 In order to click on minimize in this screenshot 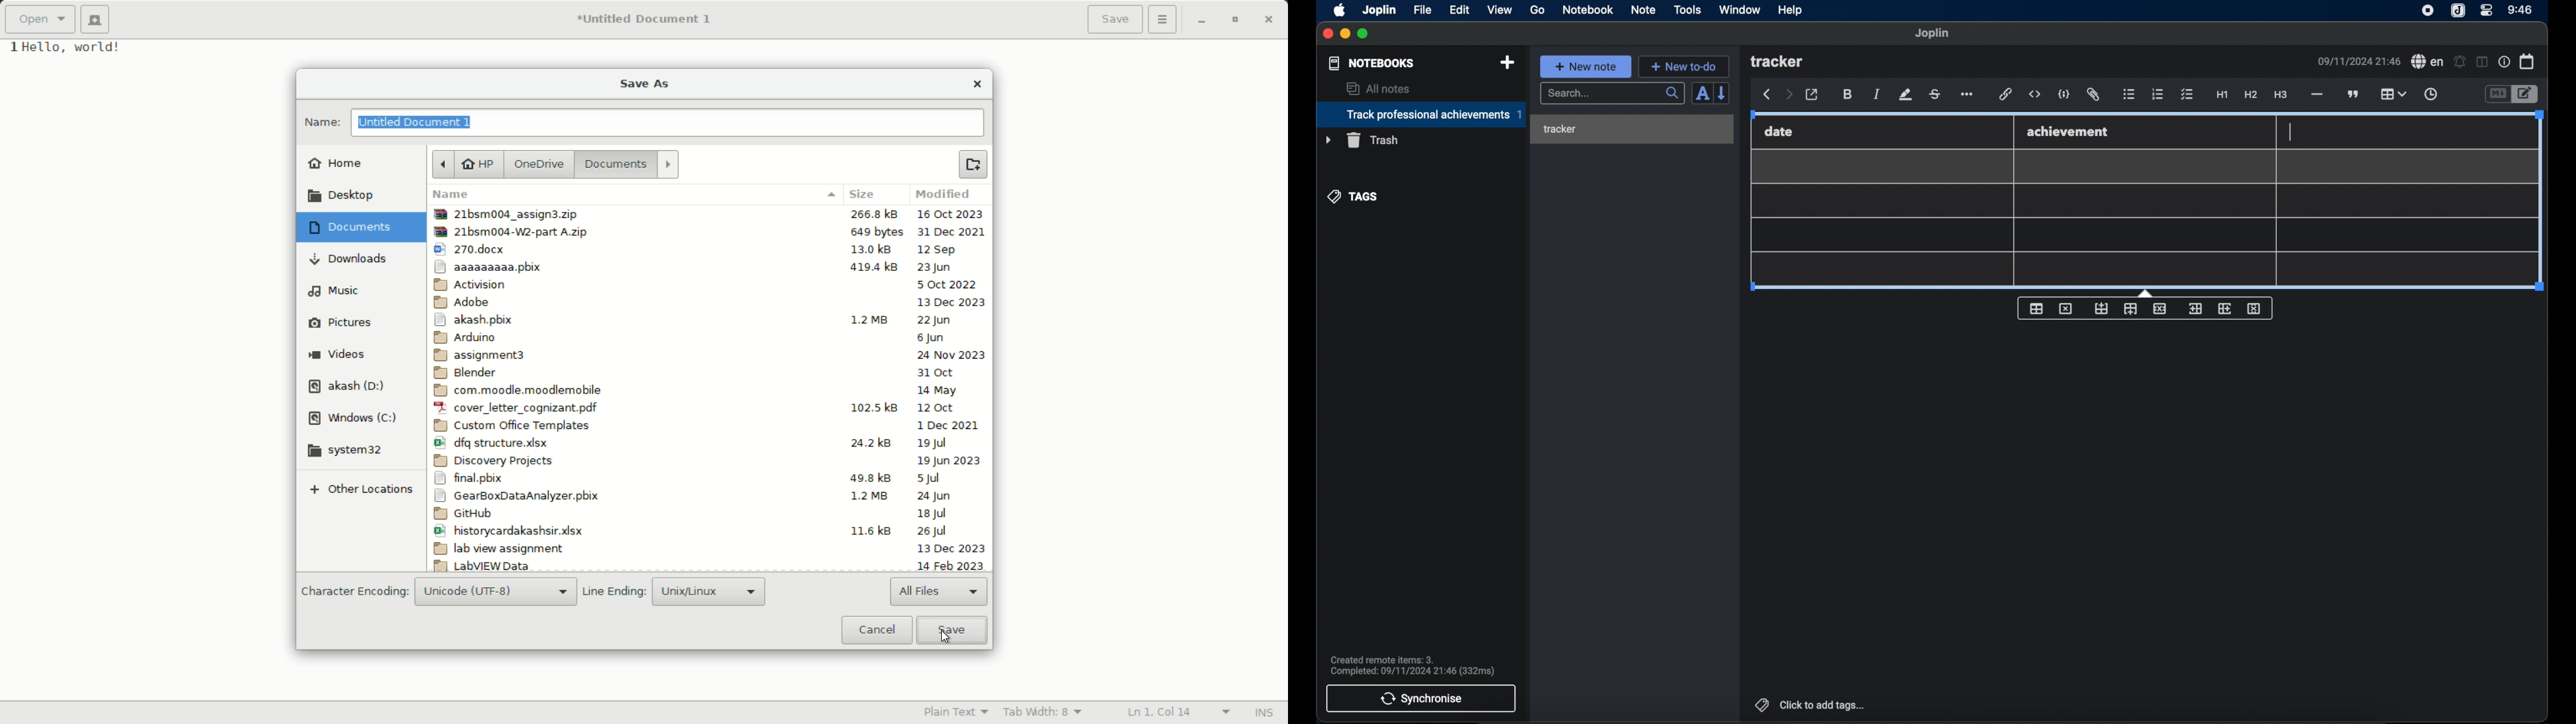, I will do `click(1346, 34)`.